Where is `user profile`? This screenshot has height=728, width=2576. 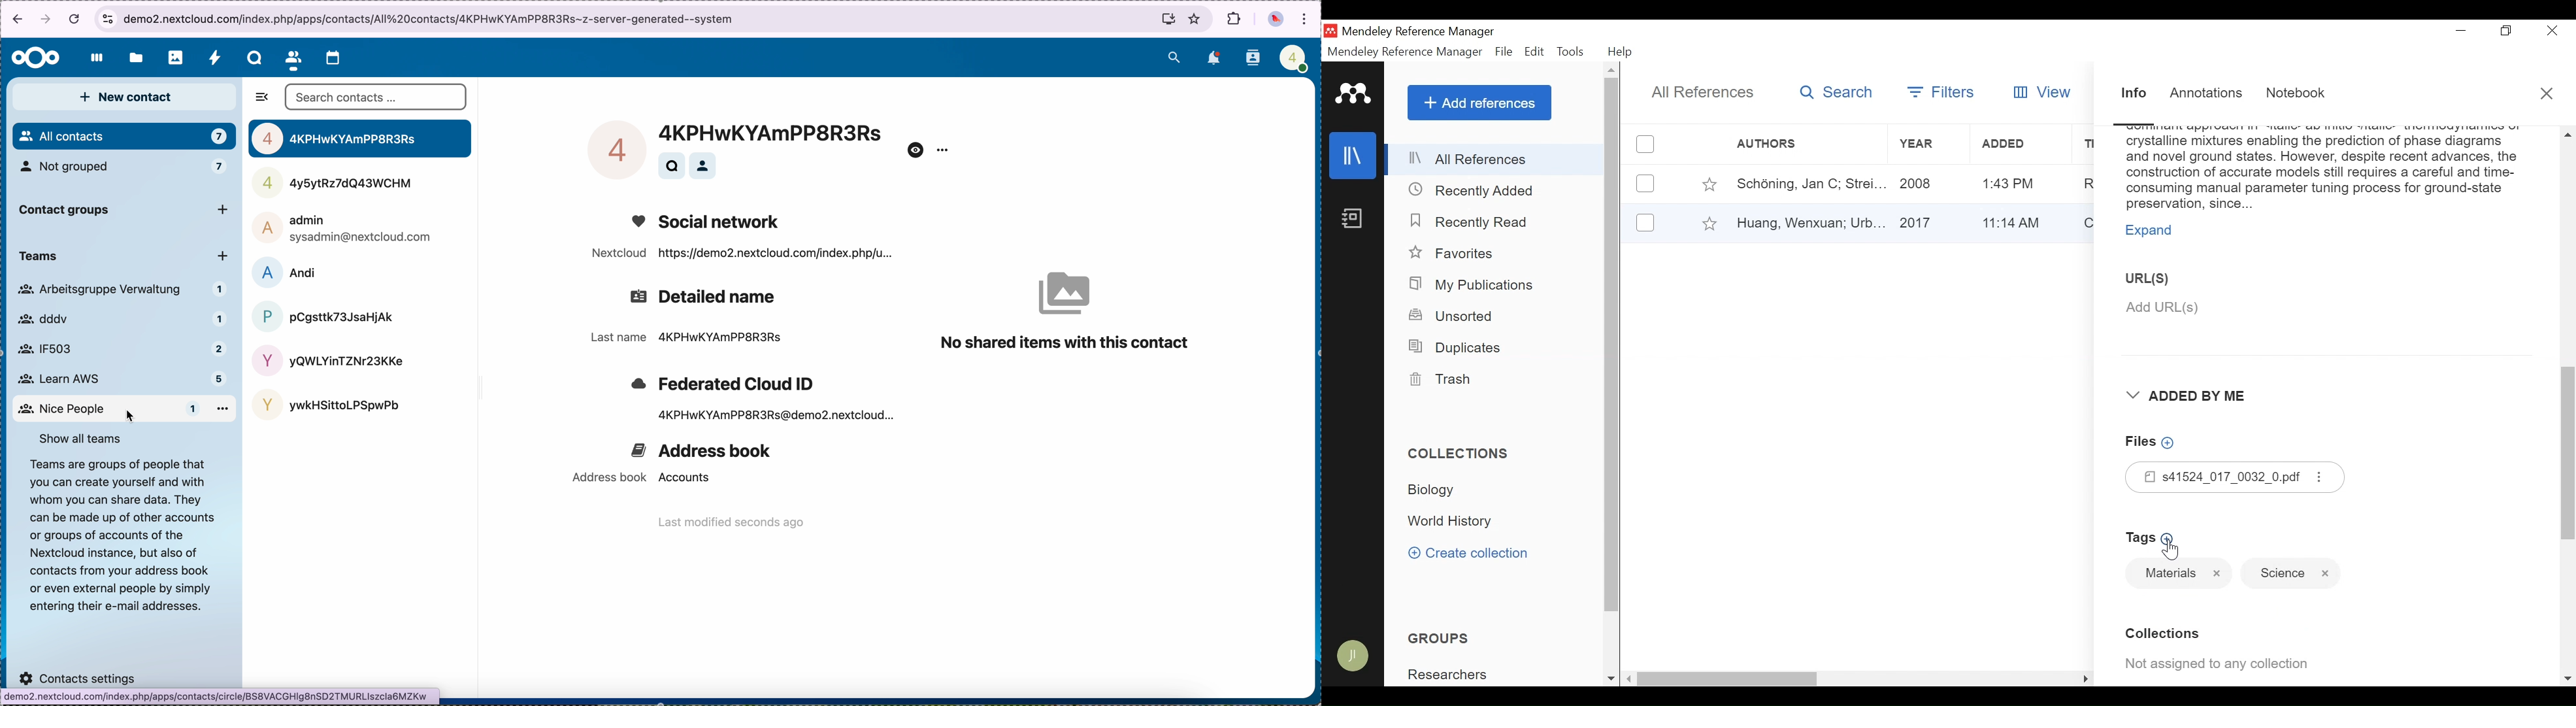 user profile is located at coordinates (1292, 57).